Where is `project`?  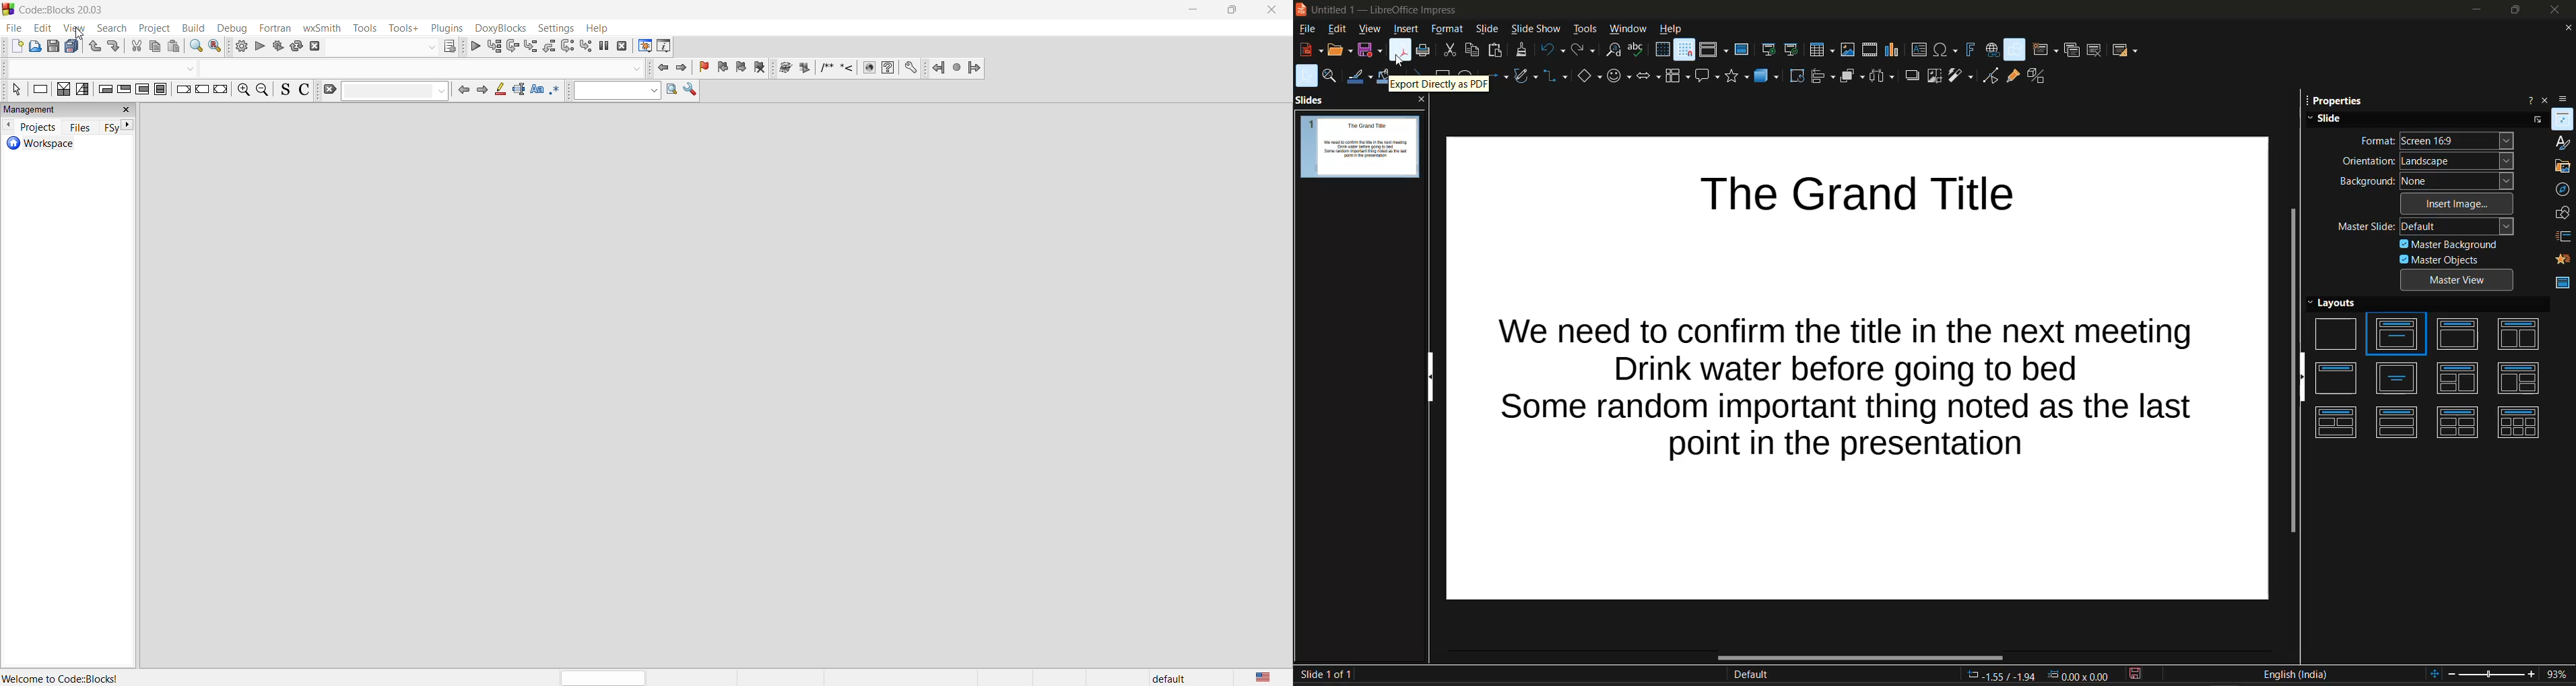 project is located at coordinates (155, 28).